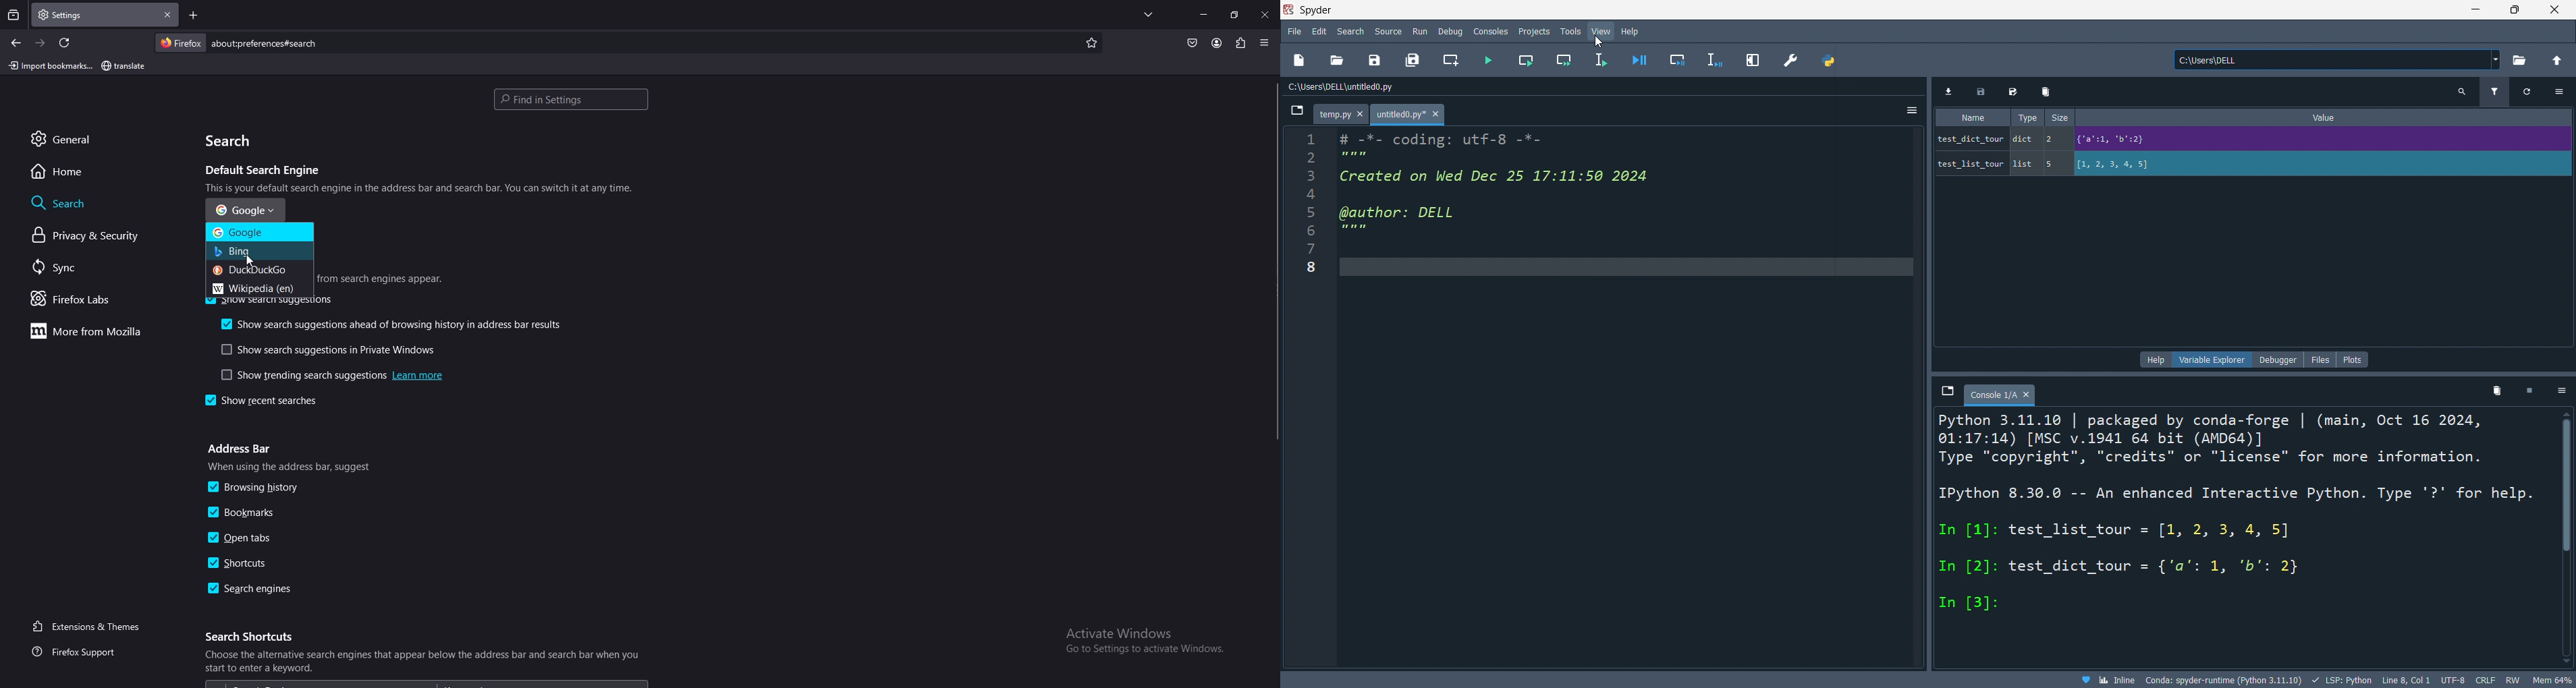 This screenshot has width=2576, height=700. Describe the element at coordinates (1388, 30) in the screenshot. I see `source` at that location.